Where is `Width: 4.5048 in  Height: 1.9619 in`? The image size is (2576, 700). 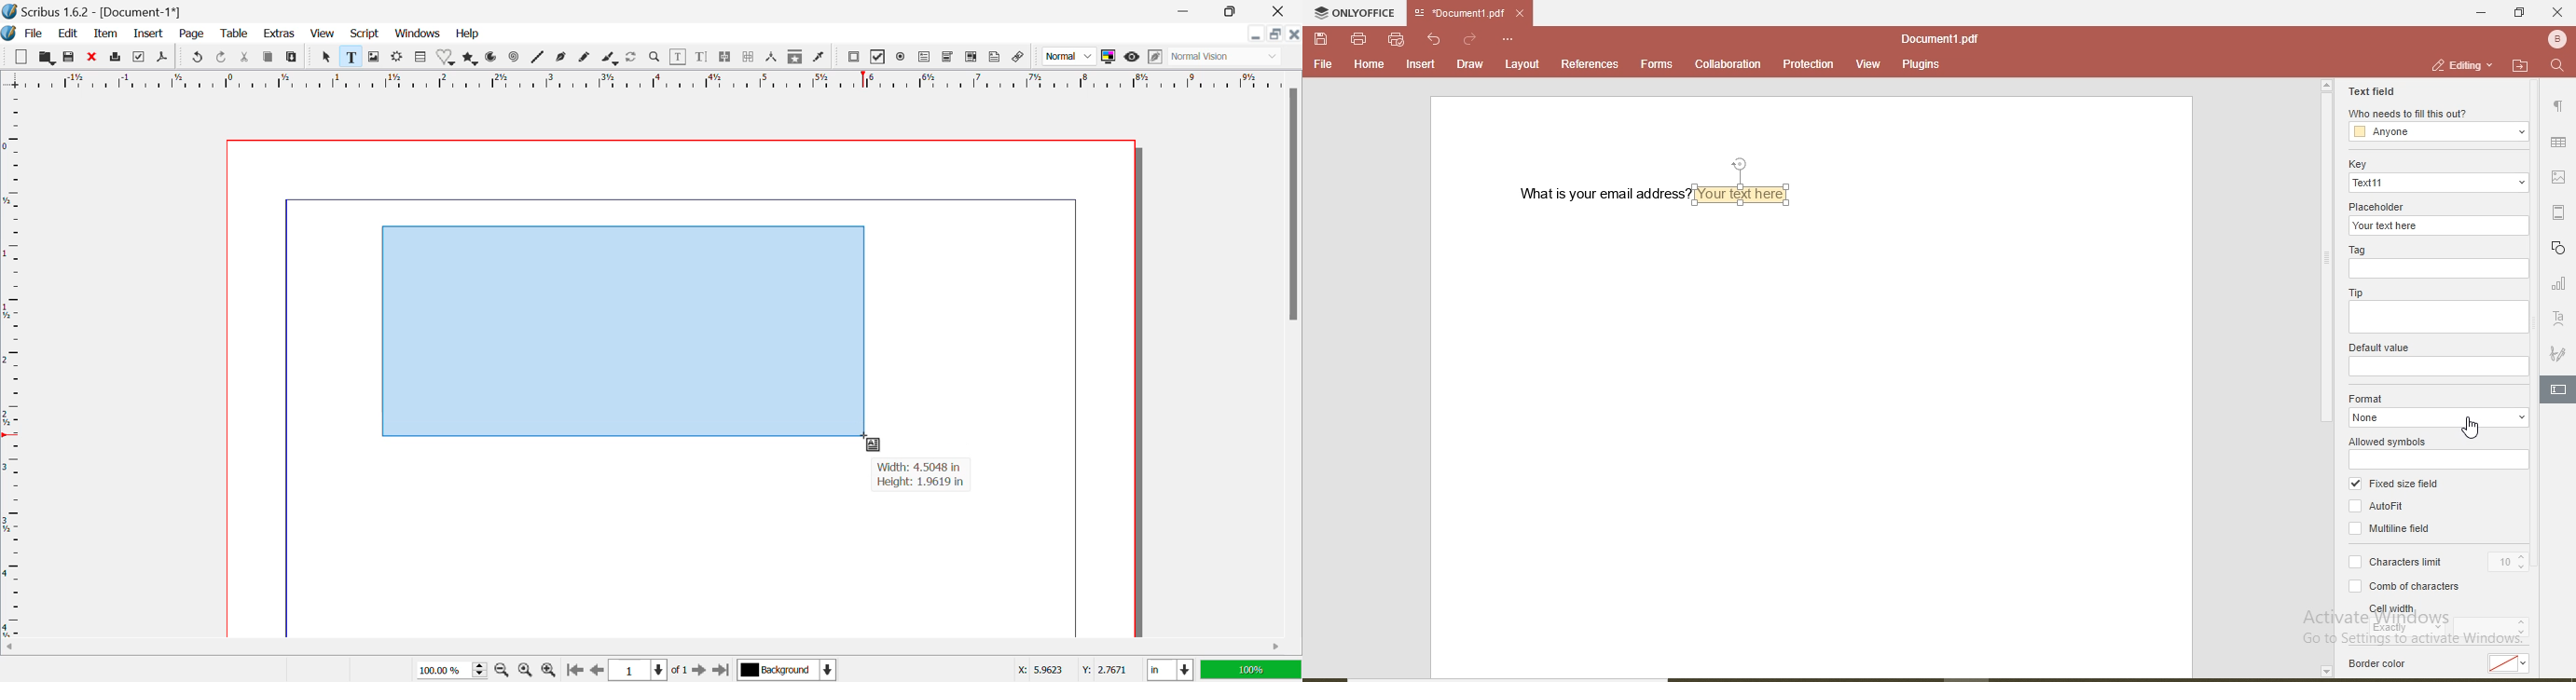
Width: 4.5048 in  Height: 1.9619 in is located at coordinates (921, 475).